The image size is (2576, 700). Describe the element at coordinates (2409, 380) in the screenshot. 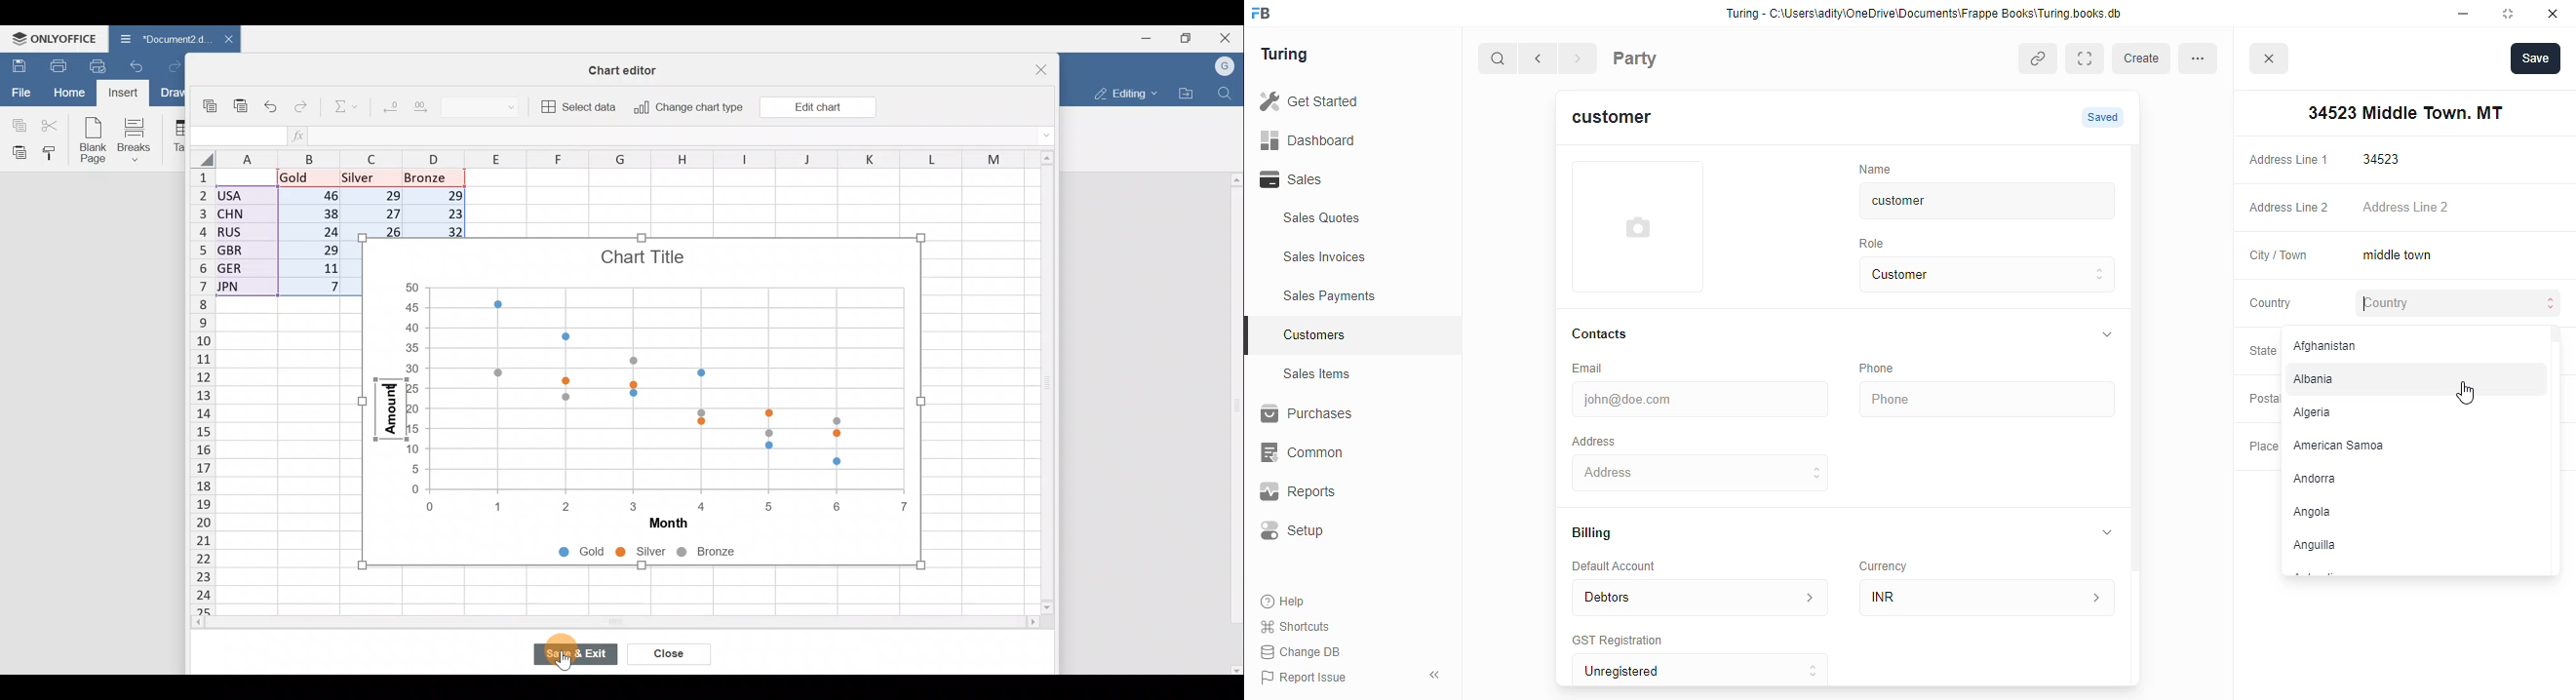

I see `Albania` at that location.